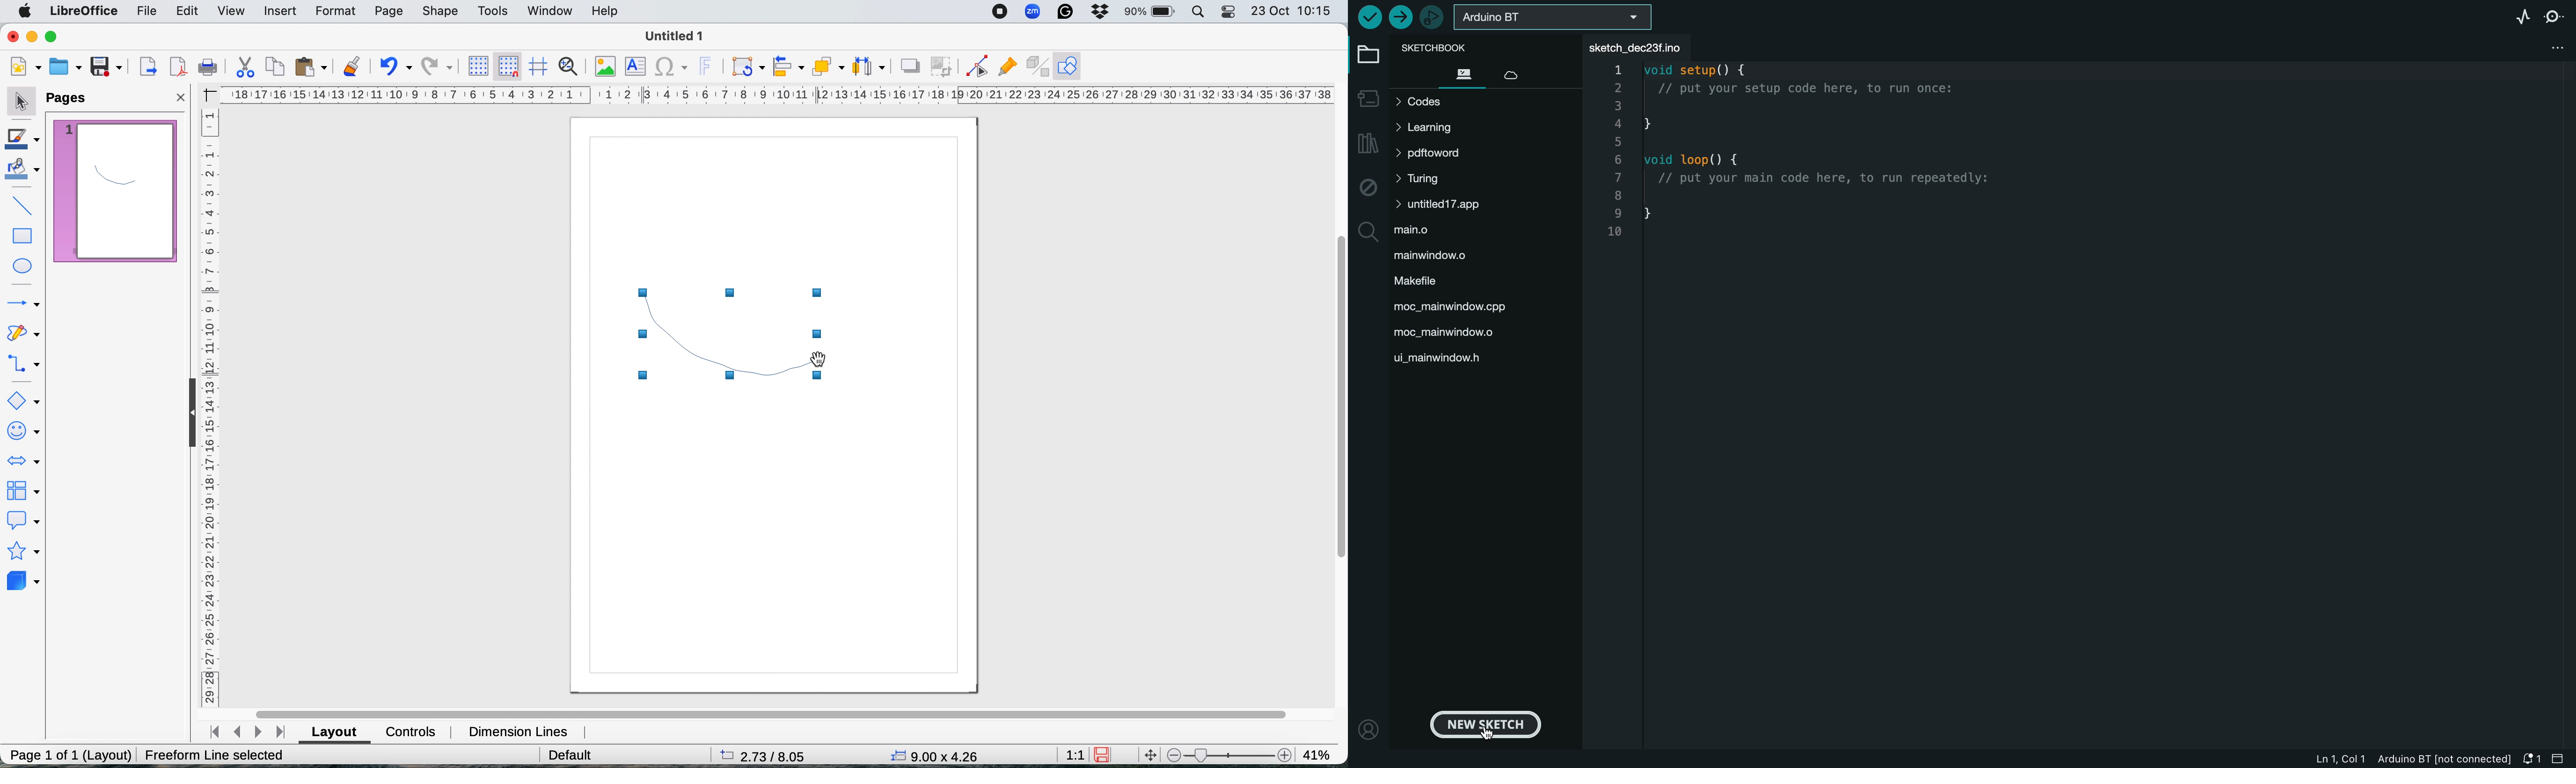 The image size is (2576, 784). Describe the element at coordinates (337, 11) in the screenshot. I see `format` at that location.